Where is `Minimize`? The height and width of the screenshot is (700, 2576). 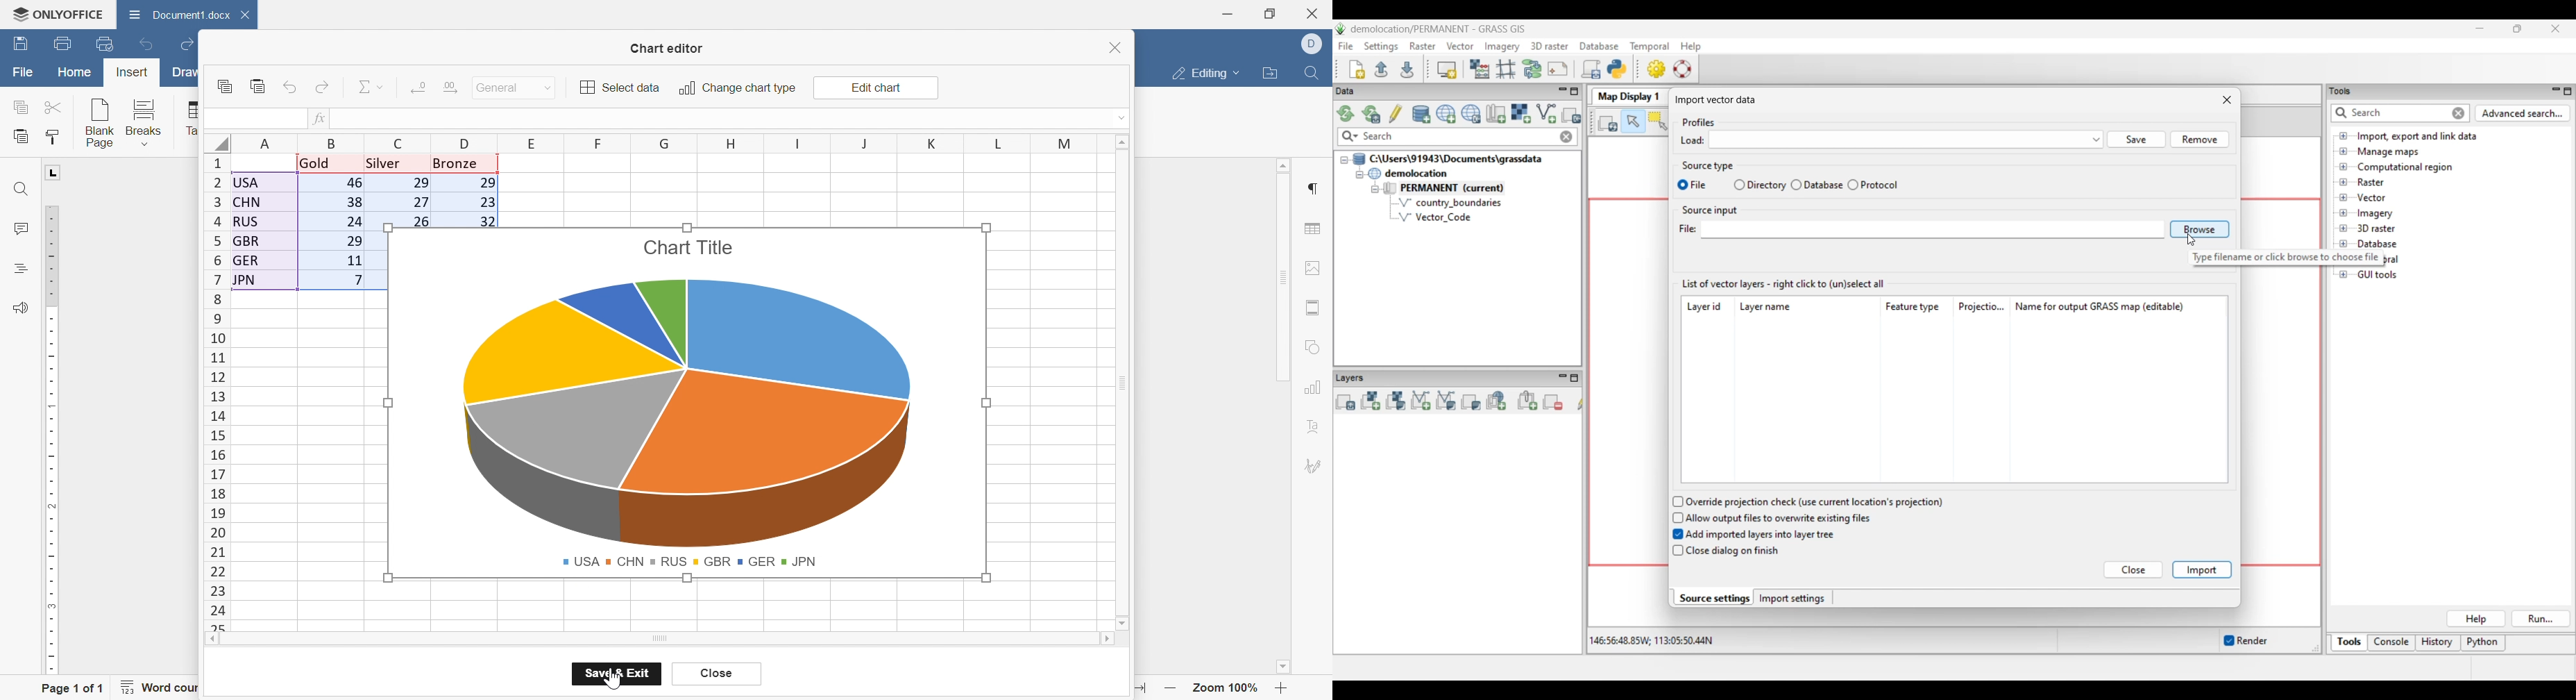 Minimize is located at coordinates (1228, 15).